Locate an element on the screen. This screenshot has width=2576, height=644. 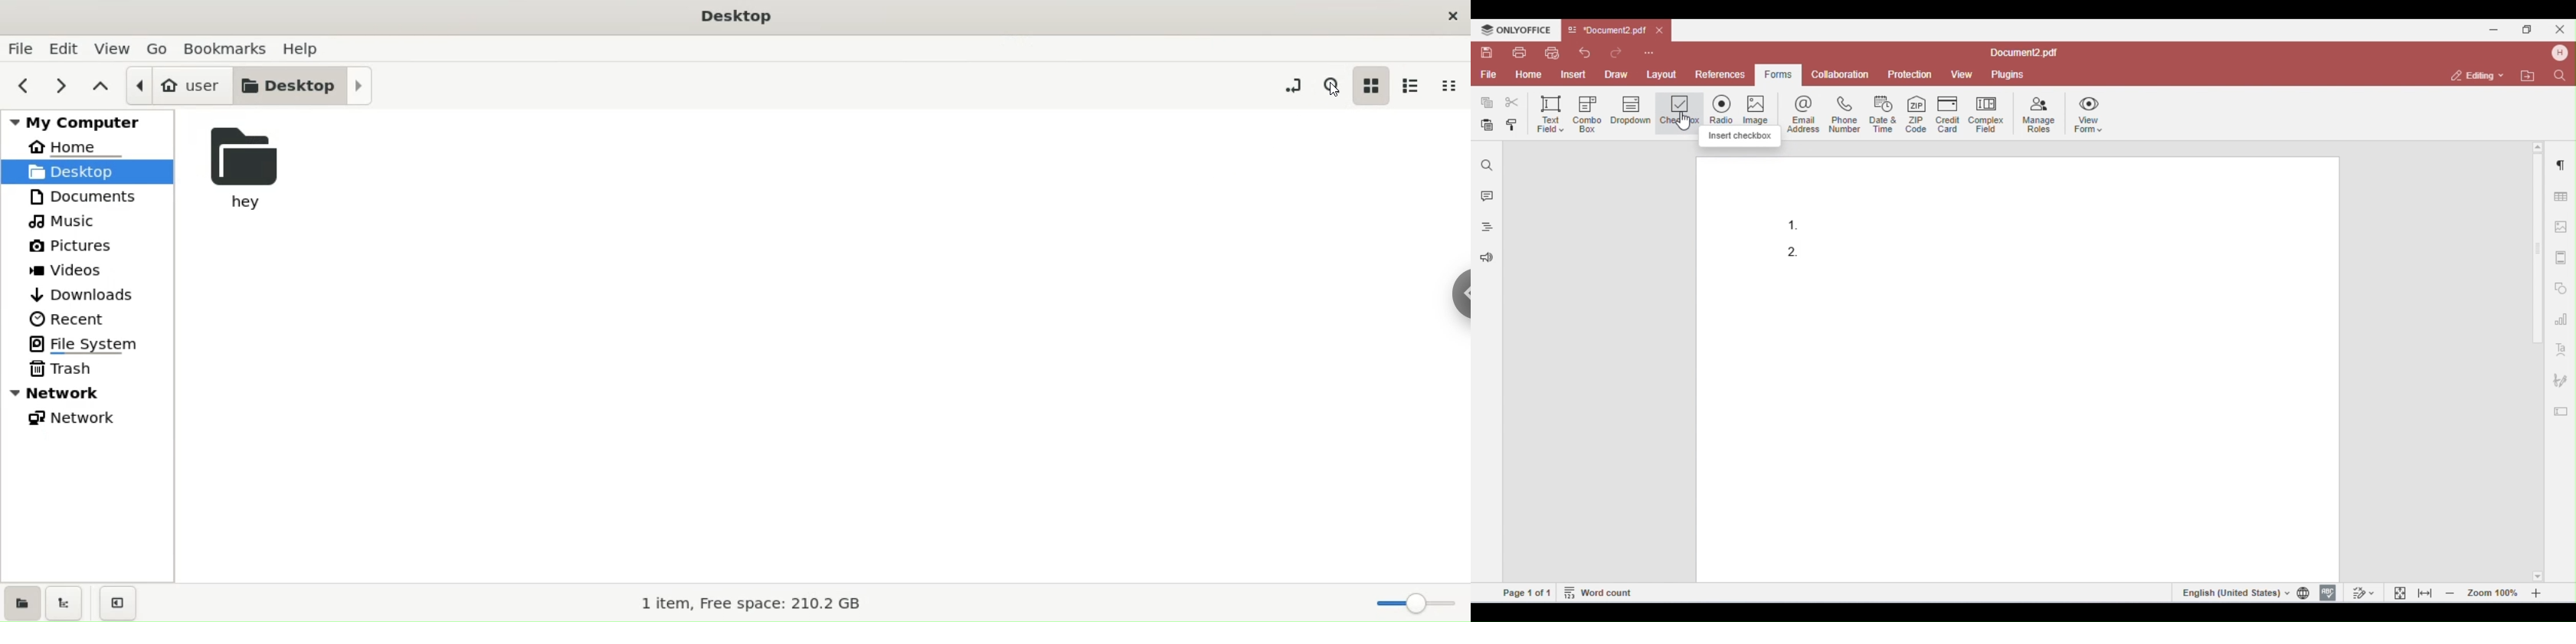
desktop is located at coordinates (306, 87).